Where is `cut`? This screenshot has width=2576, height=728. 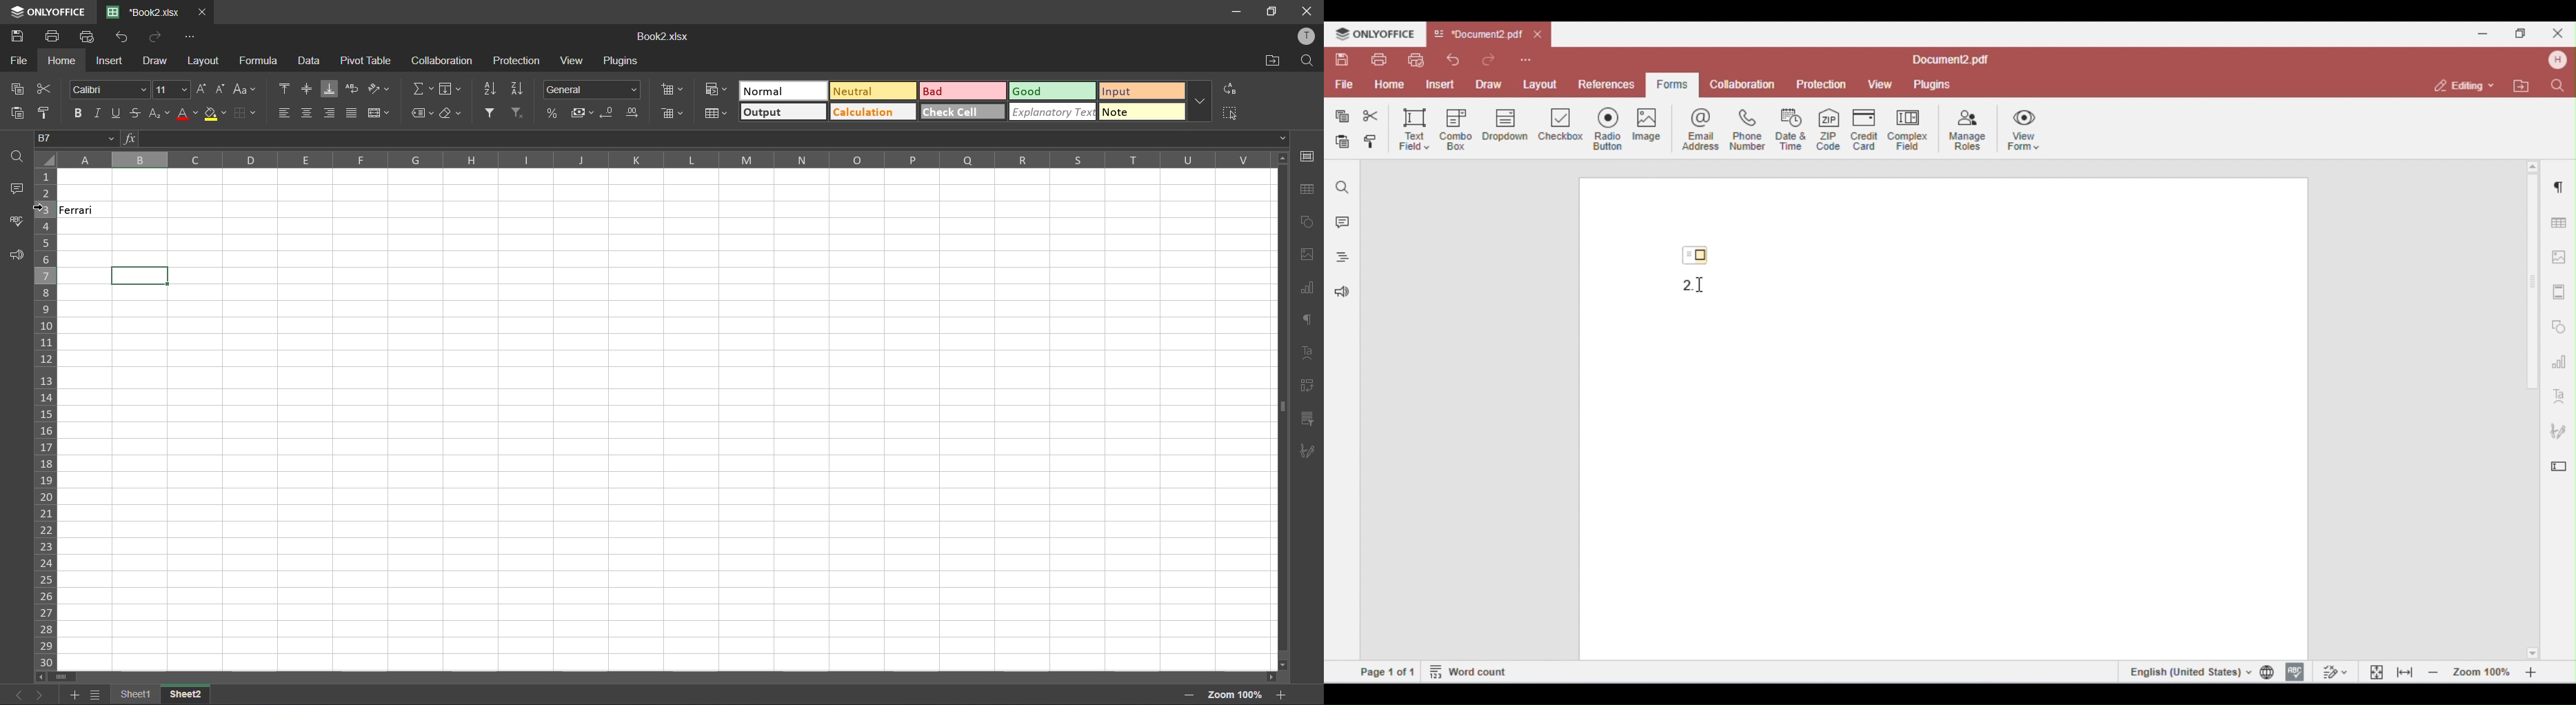 cut is located at coordinates (44, 90).